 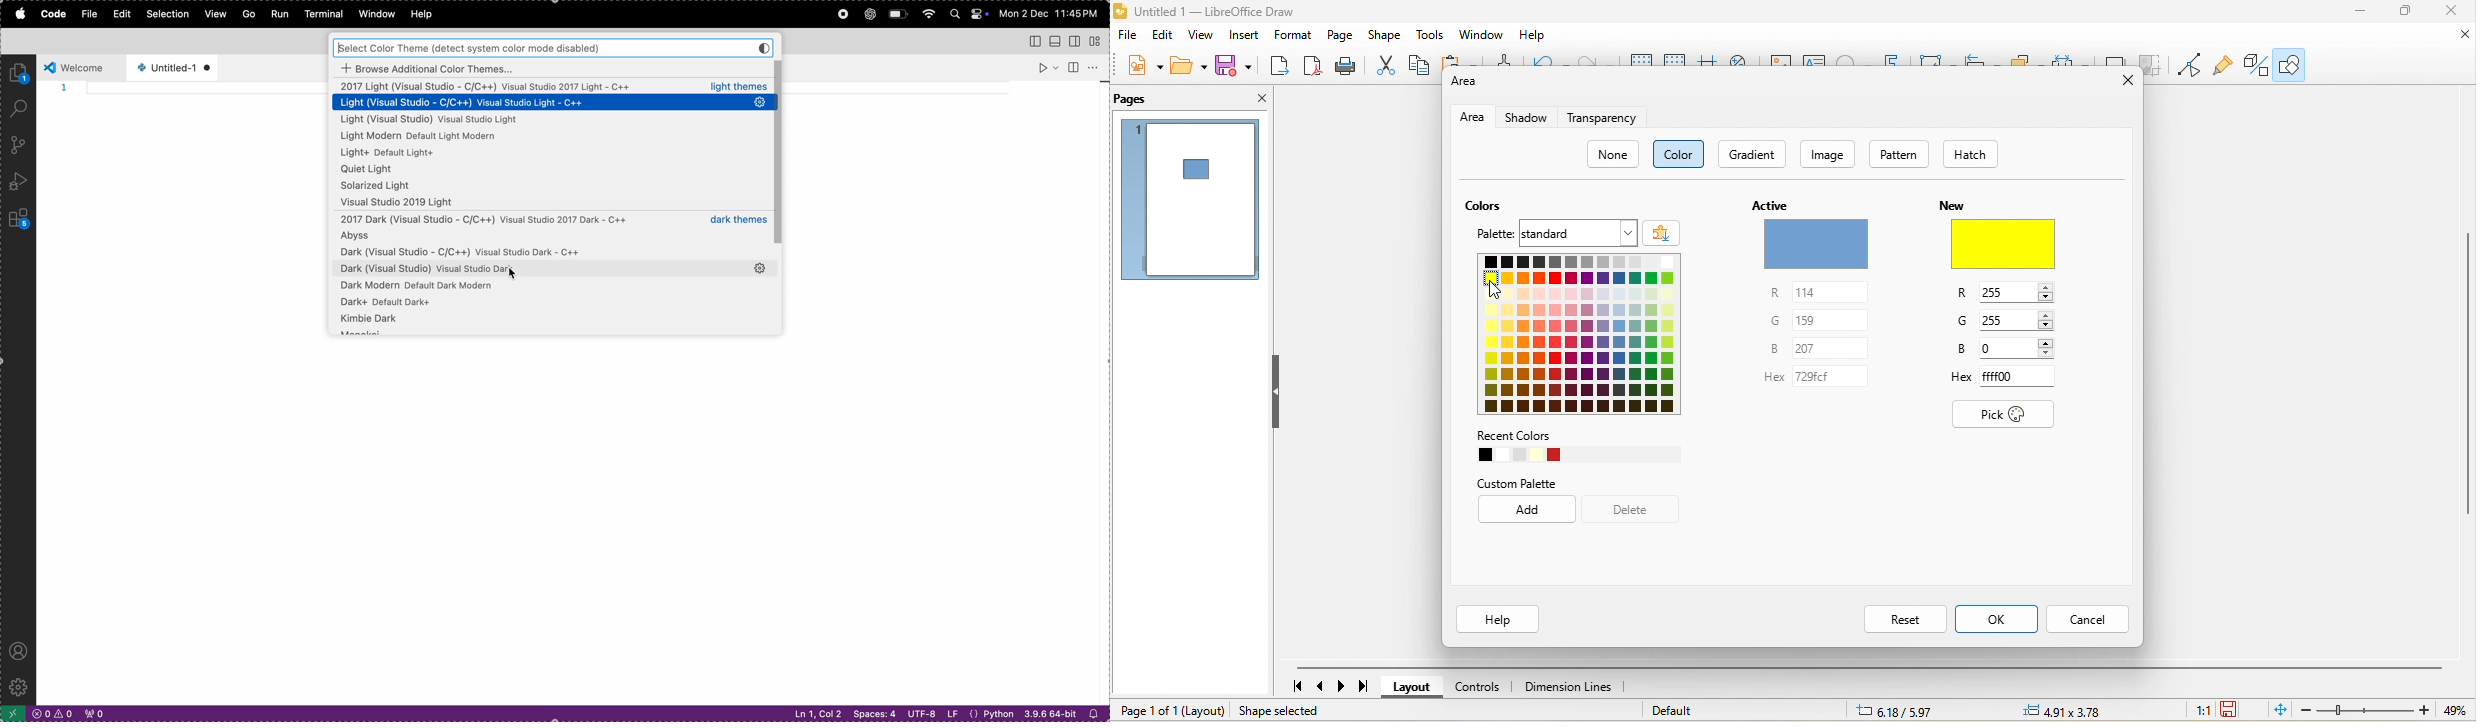 I want to click on ok, so click(x=1999, y=619).